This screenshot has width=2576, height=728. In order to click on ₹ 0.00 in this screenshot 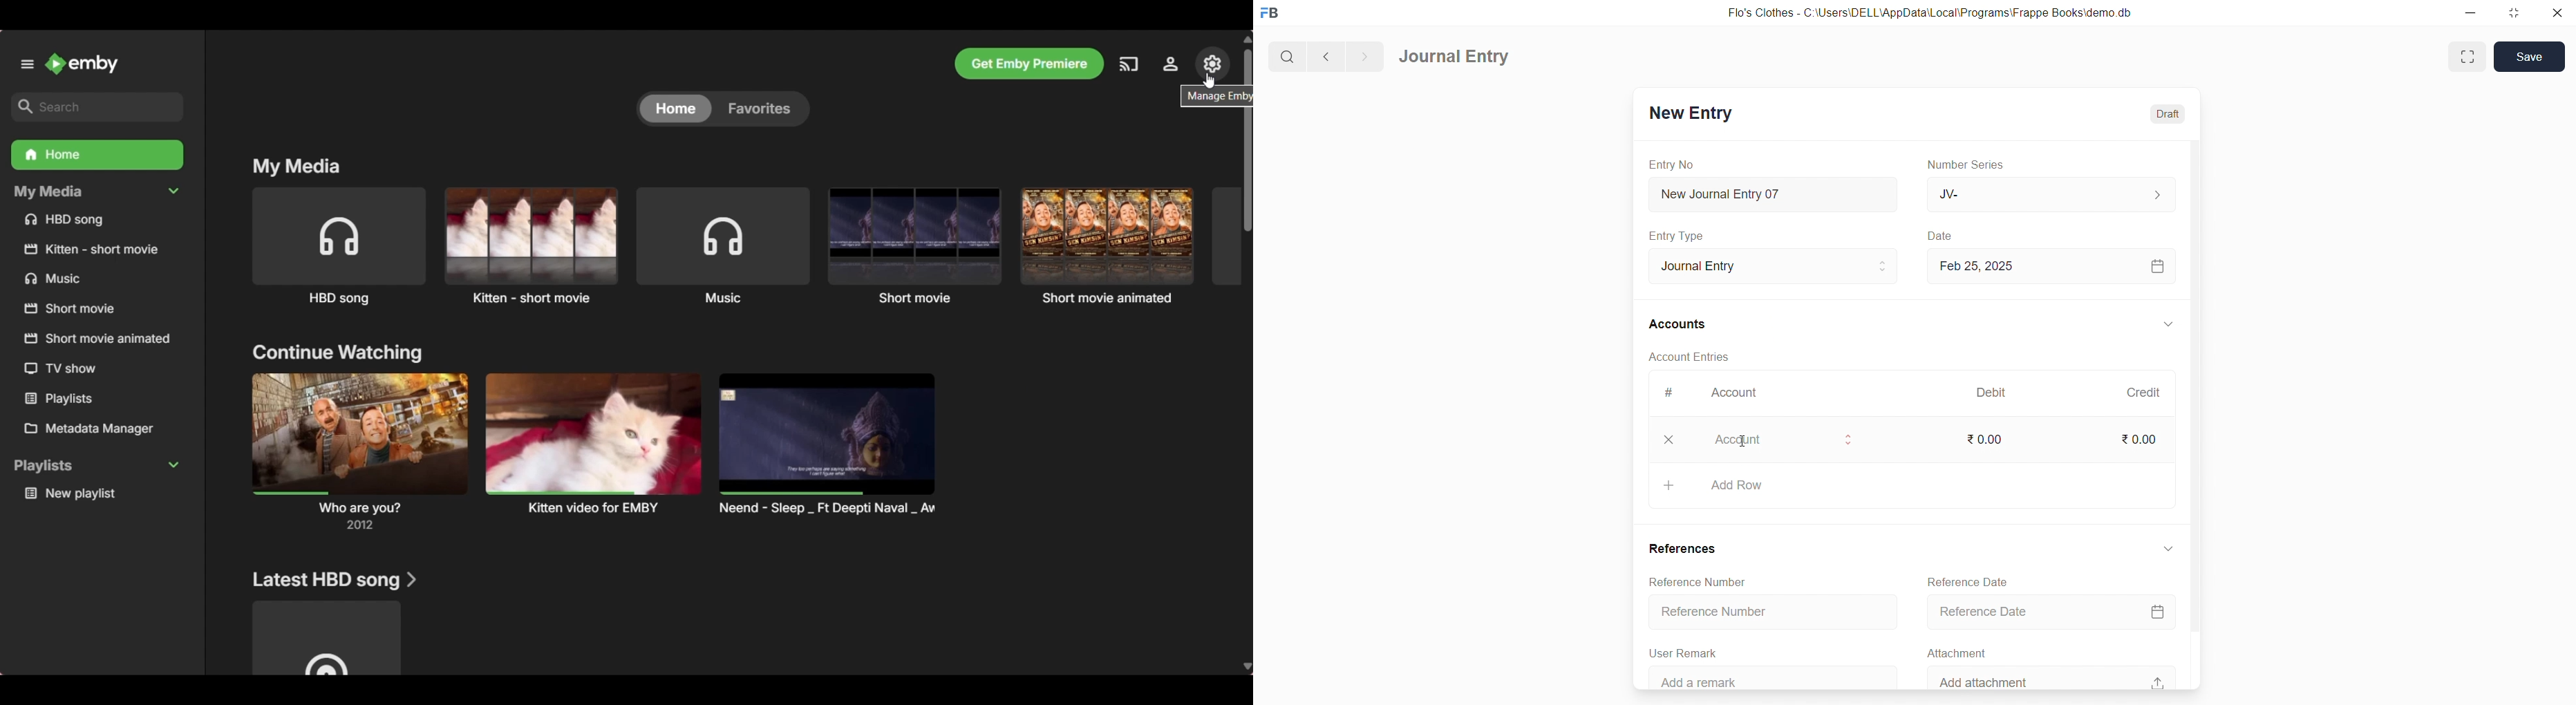, I will do `click(2138, 439)`.